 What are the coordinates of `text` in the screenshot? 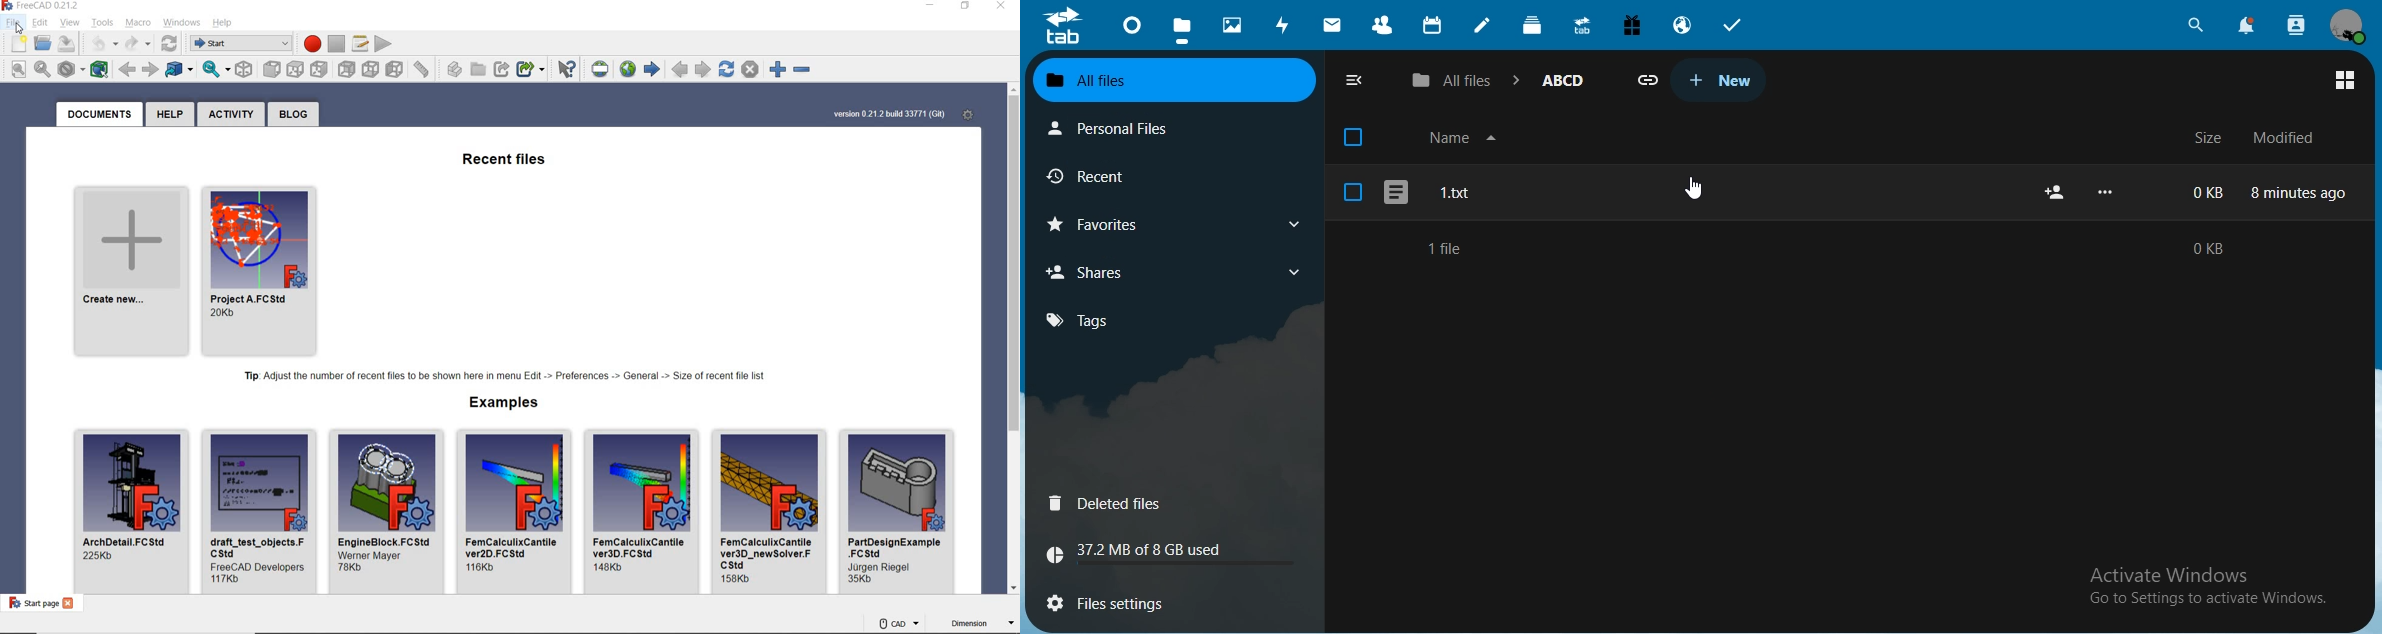 It's located at (2216, 592).